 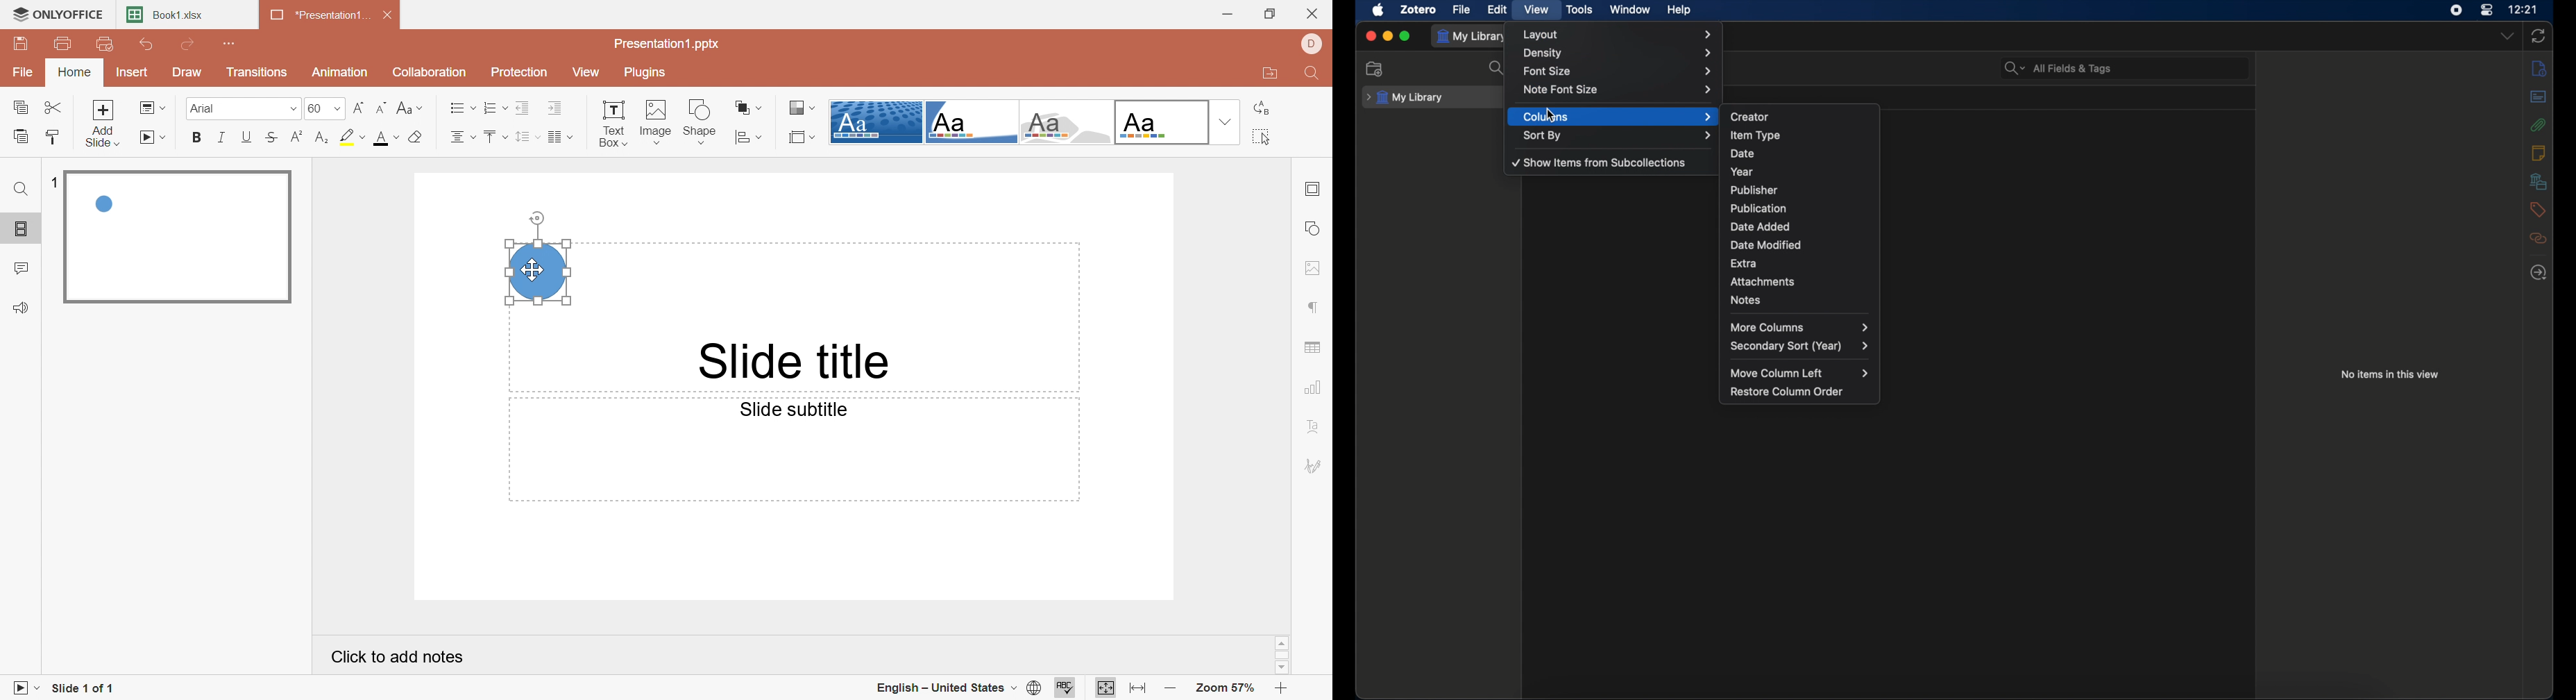 I want to click on tools, so click(x=1580, y=10).